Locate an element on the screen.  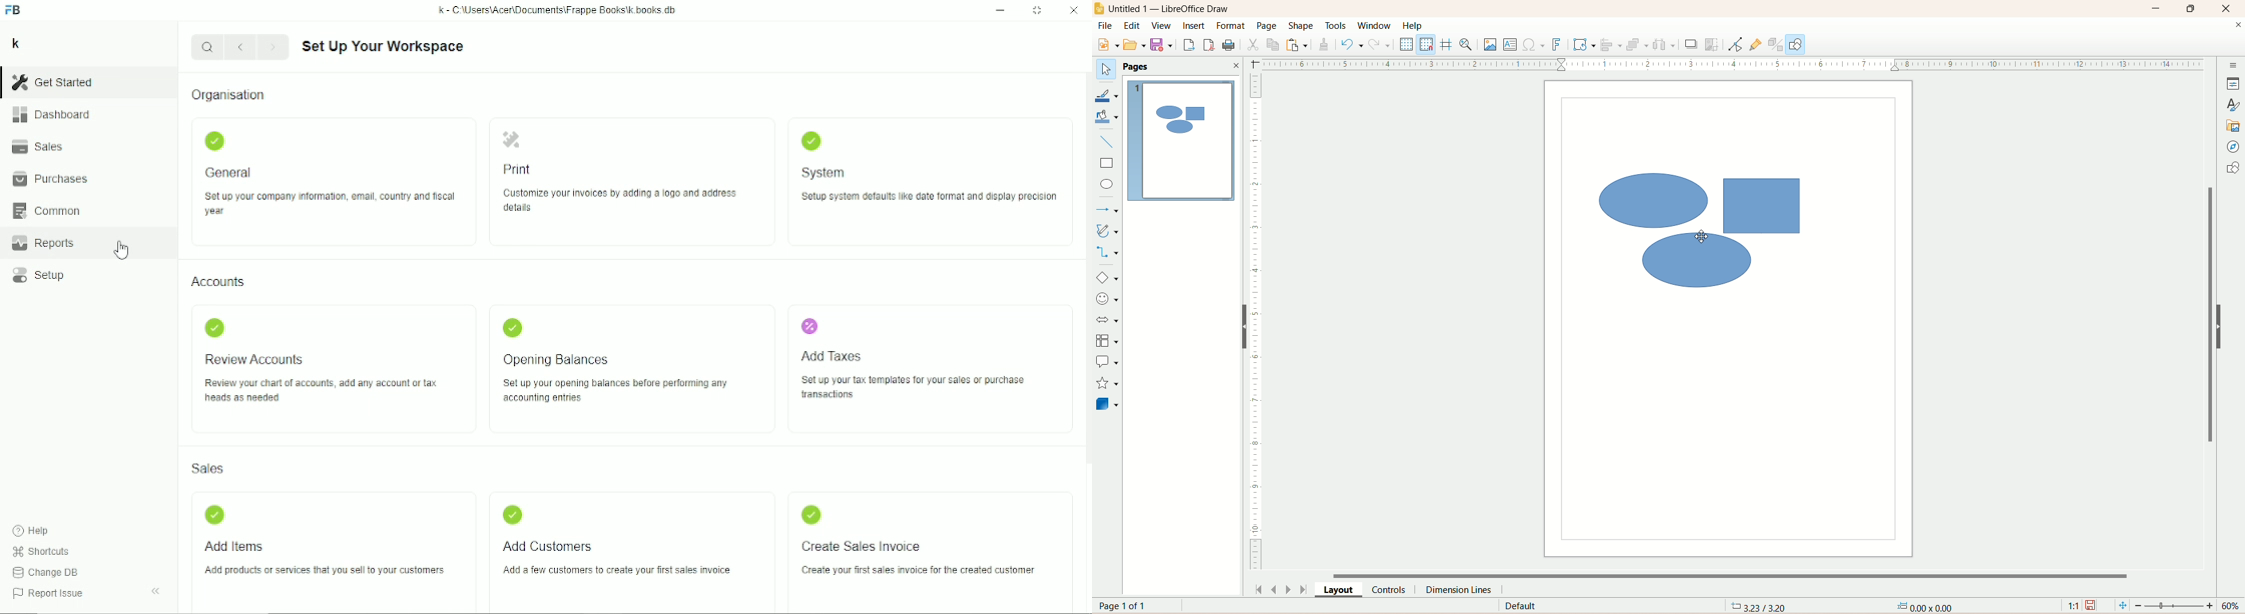
special character is located at coordinates (1536, 46).